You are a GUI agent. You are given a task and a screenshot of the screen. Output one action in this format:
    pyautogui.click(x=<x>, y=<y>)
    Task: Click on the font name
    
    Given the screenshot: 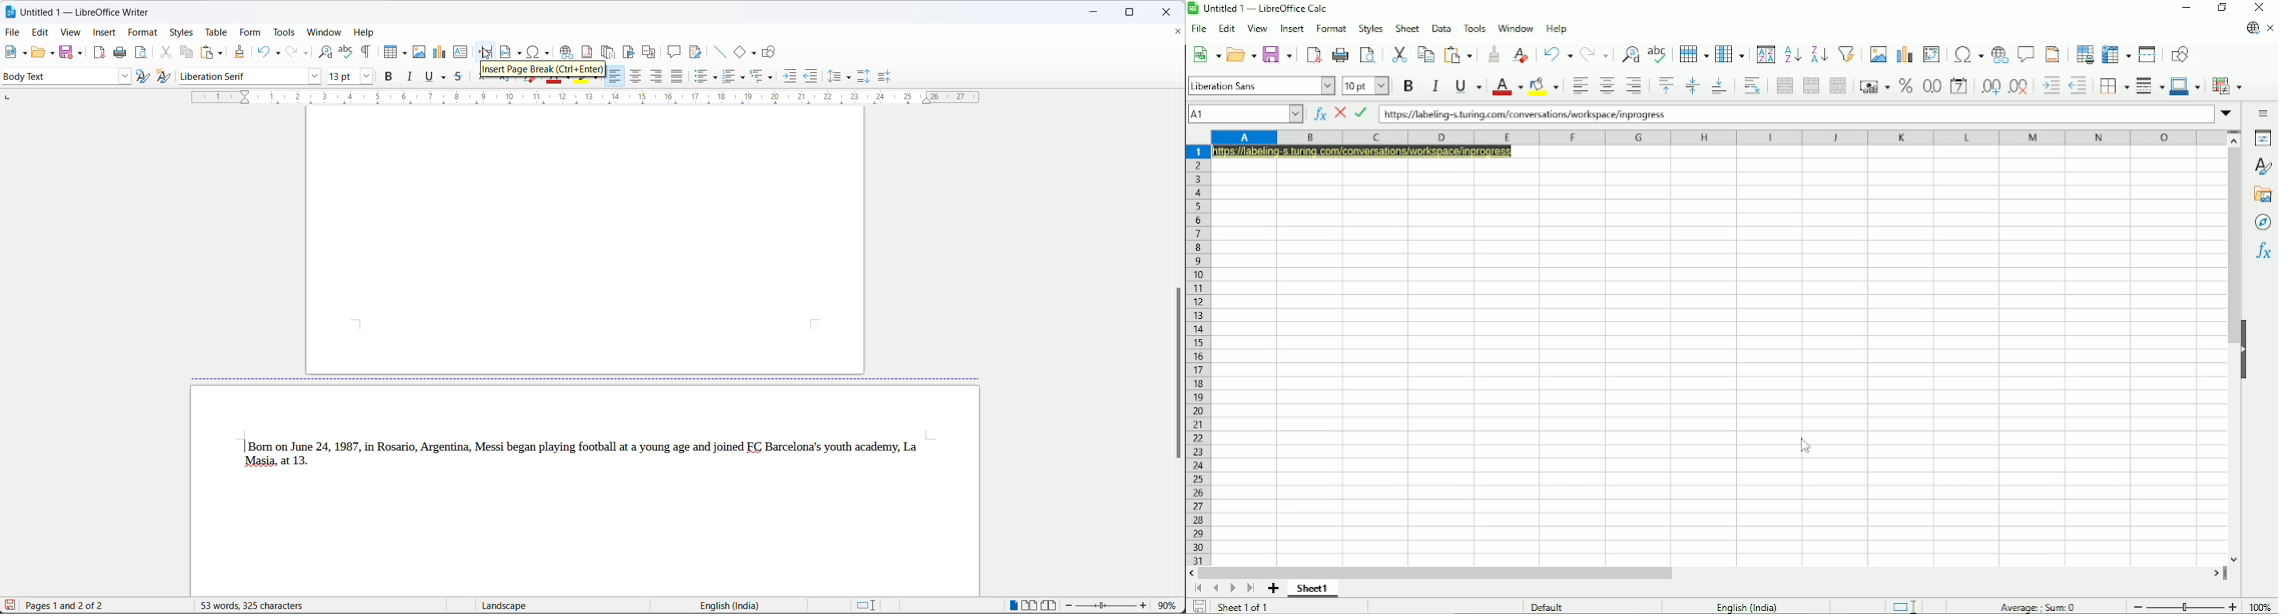 What is the action you would take?
    pyautogui.click(x=238, y=76)
    